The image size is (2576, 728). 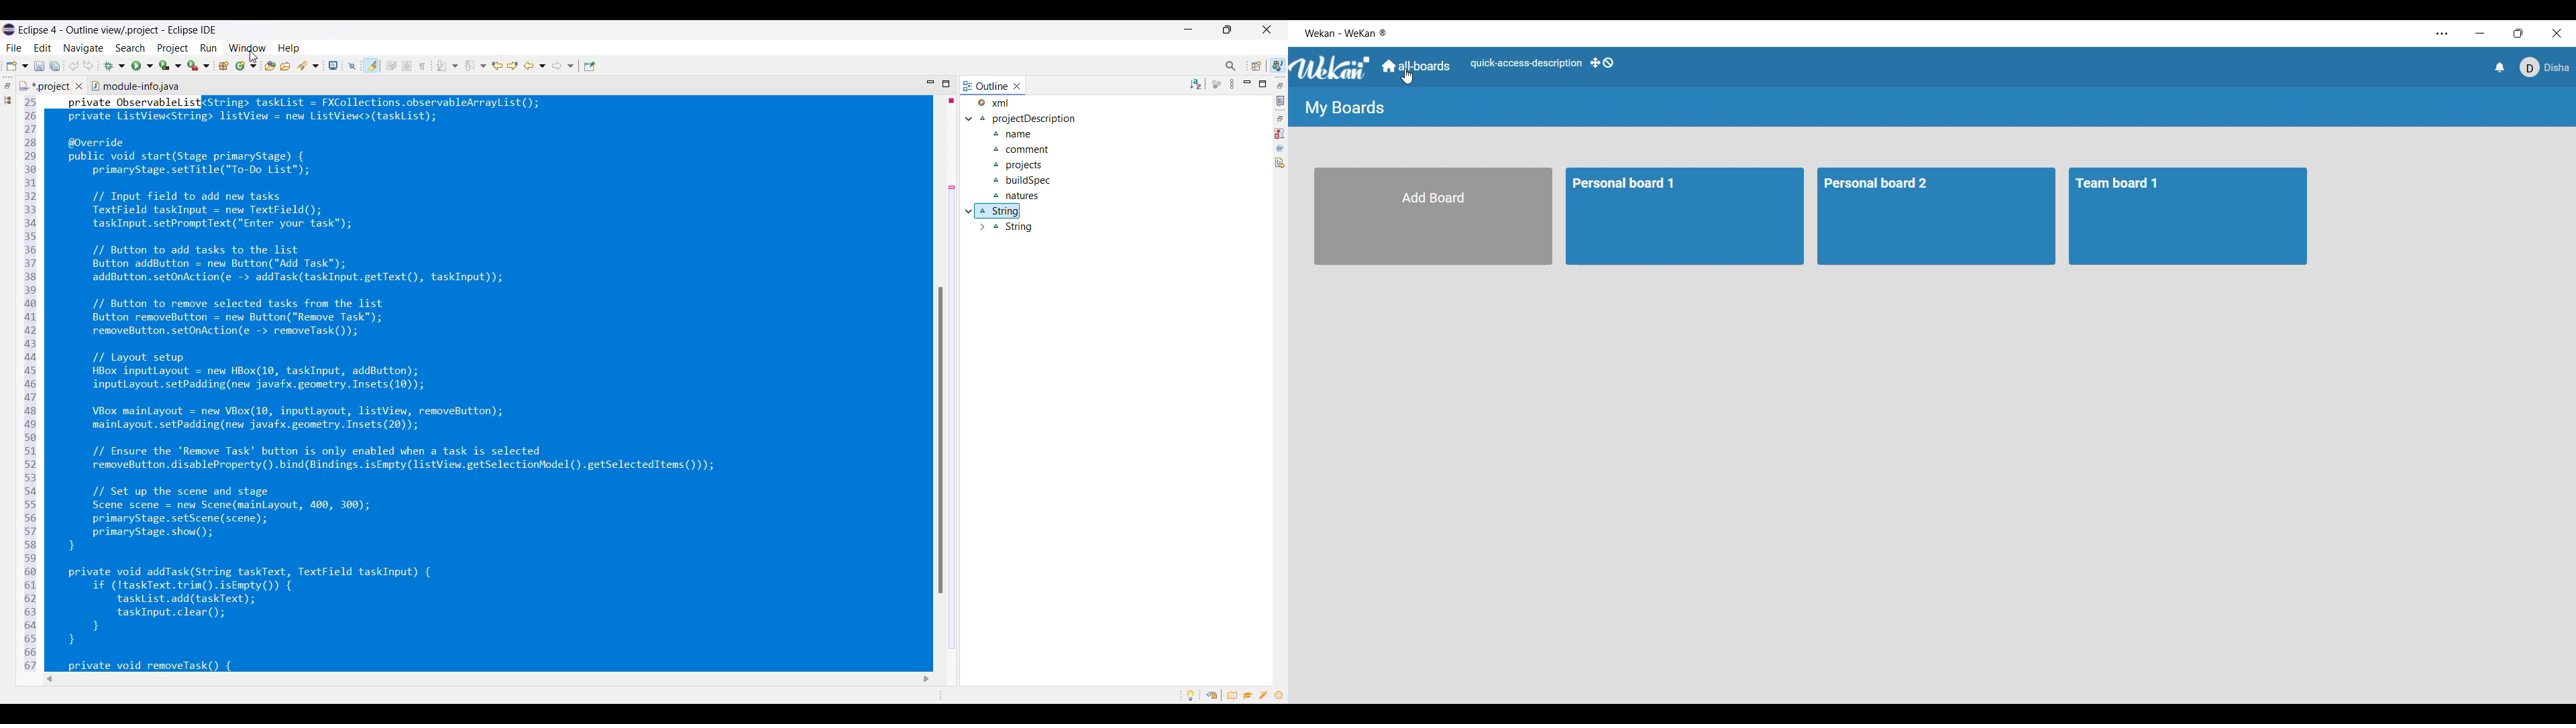 I want to click on Previous edit location, so click(x=498, y=66).